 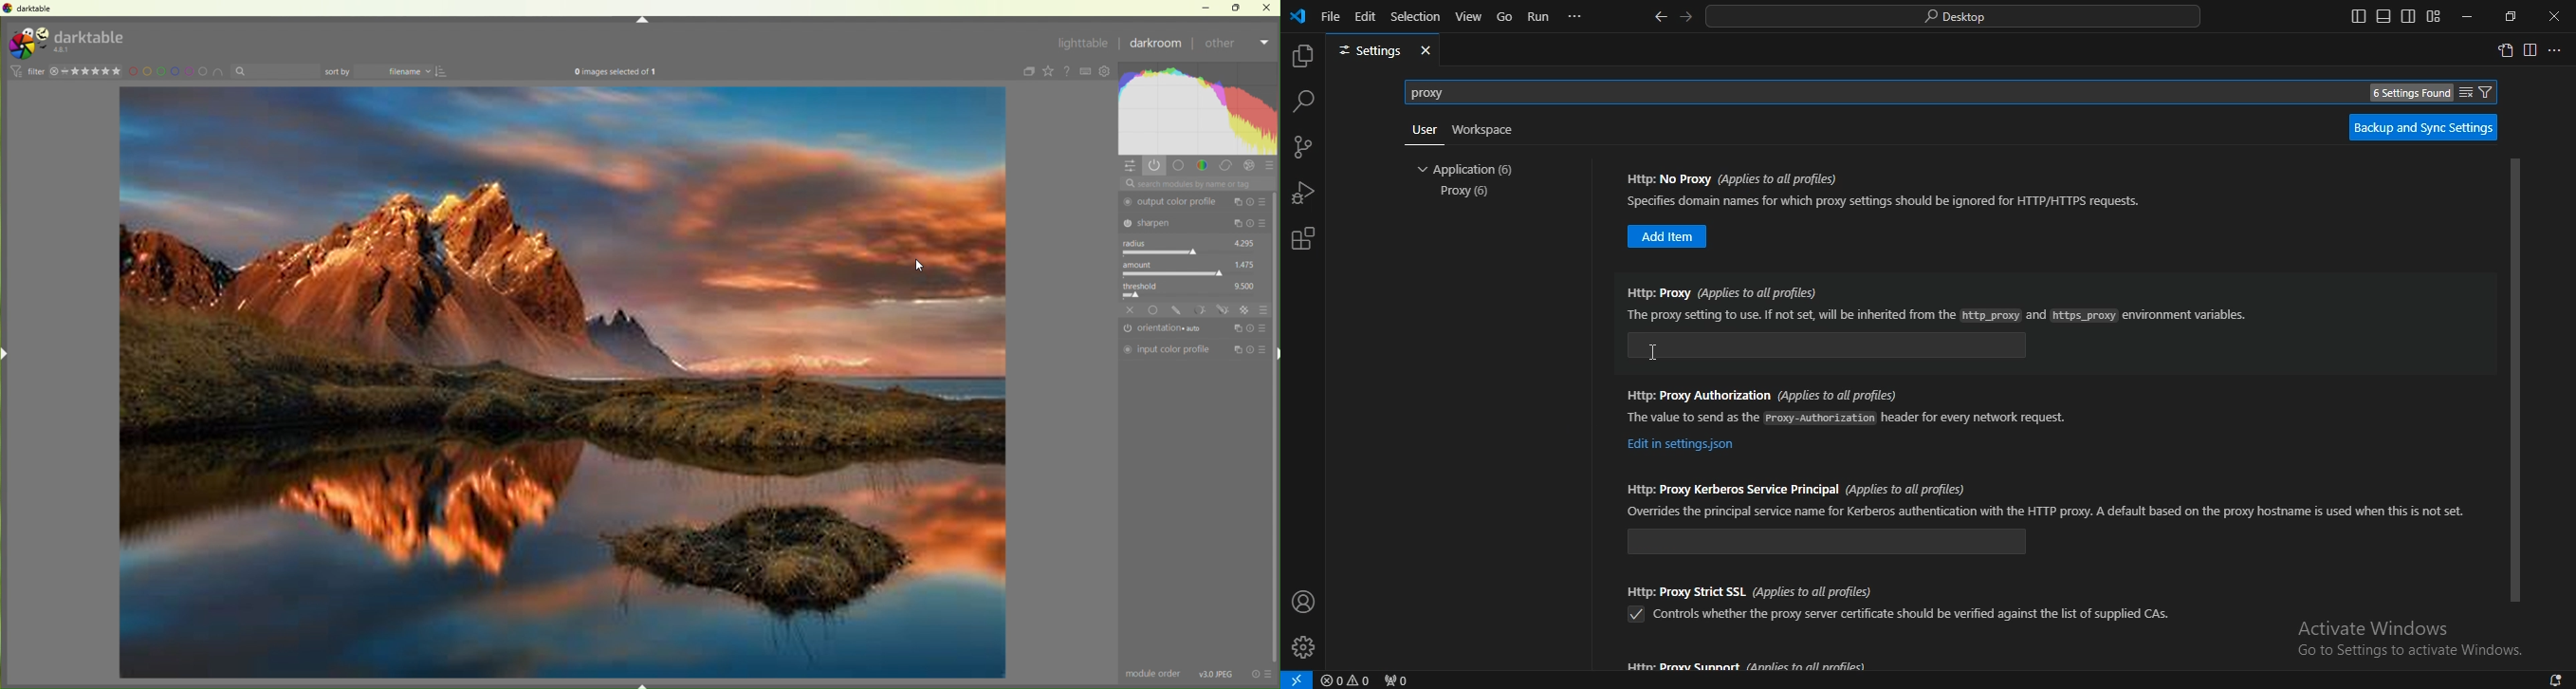 I want to click on base, so click(x=1155, y=310).